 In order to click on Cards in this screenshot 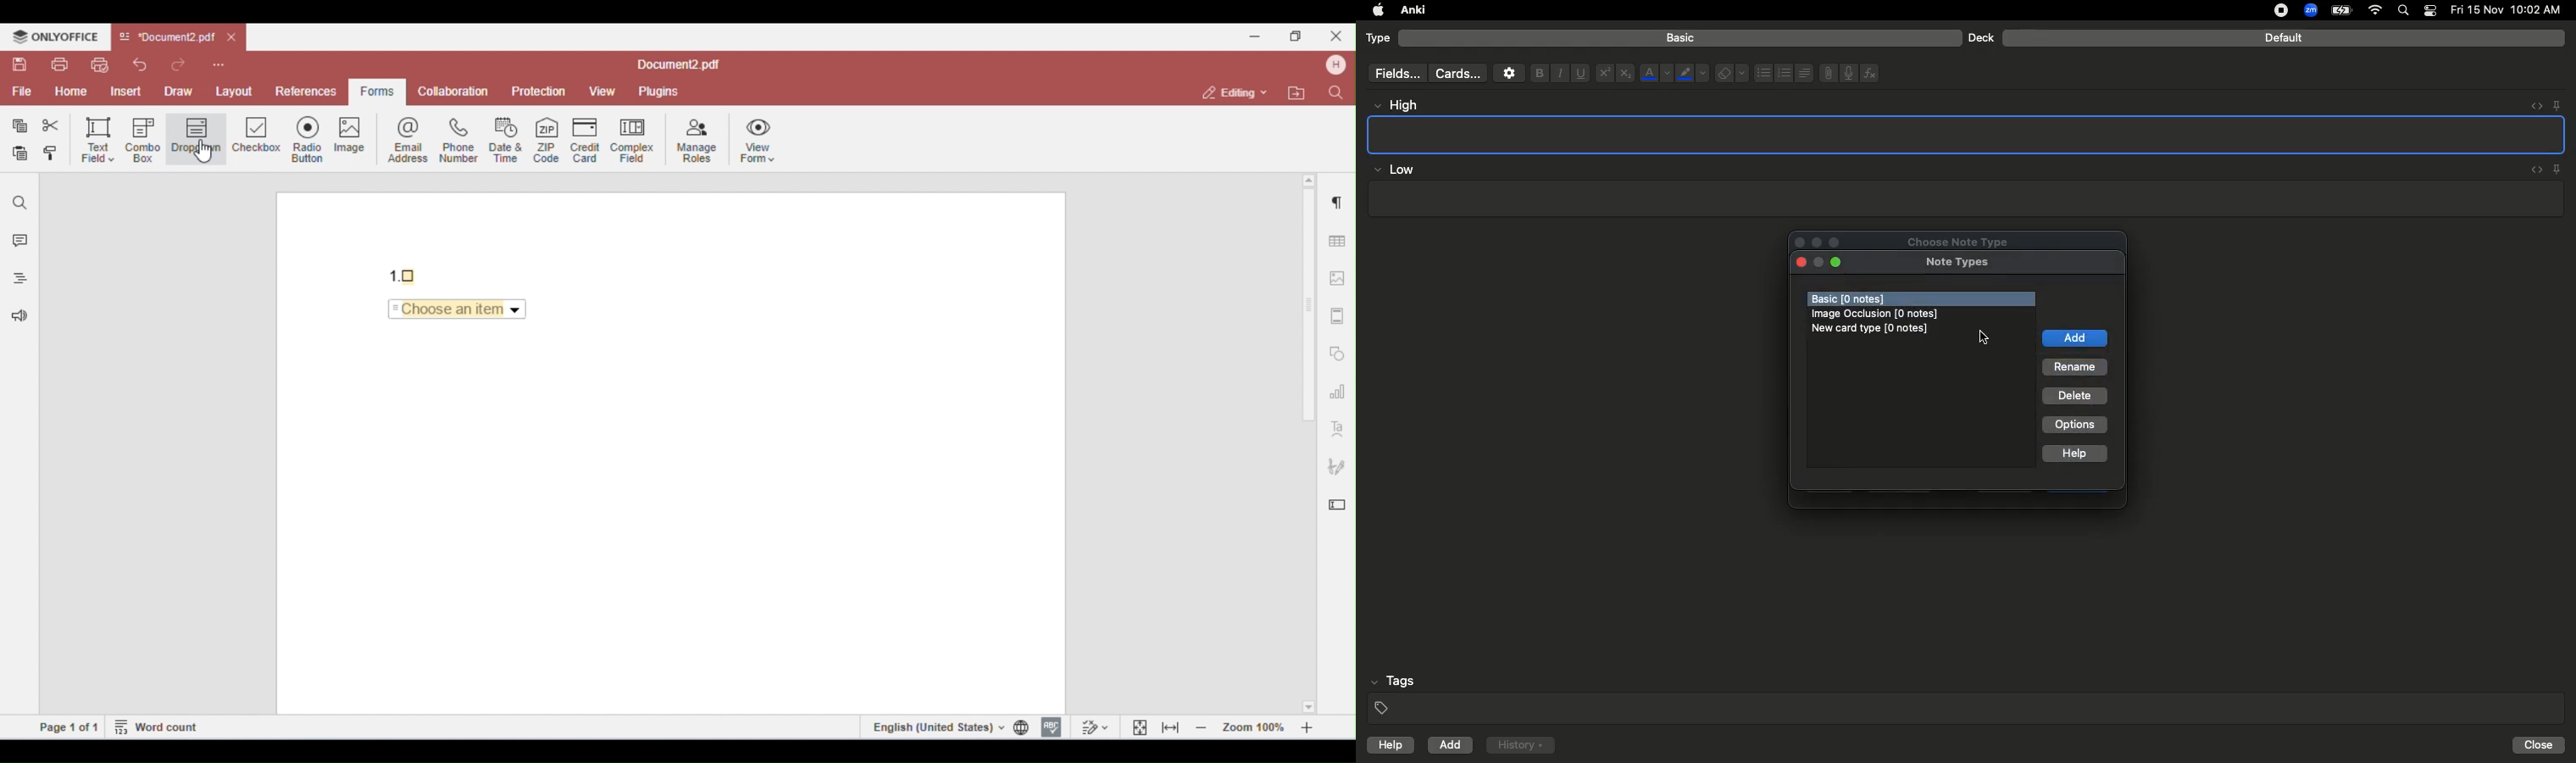, I will do `click(1457, 74)`.